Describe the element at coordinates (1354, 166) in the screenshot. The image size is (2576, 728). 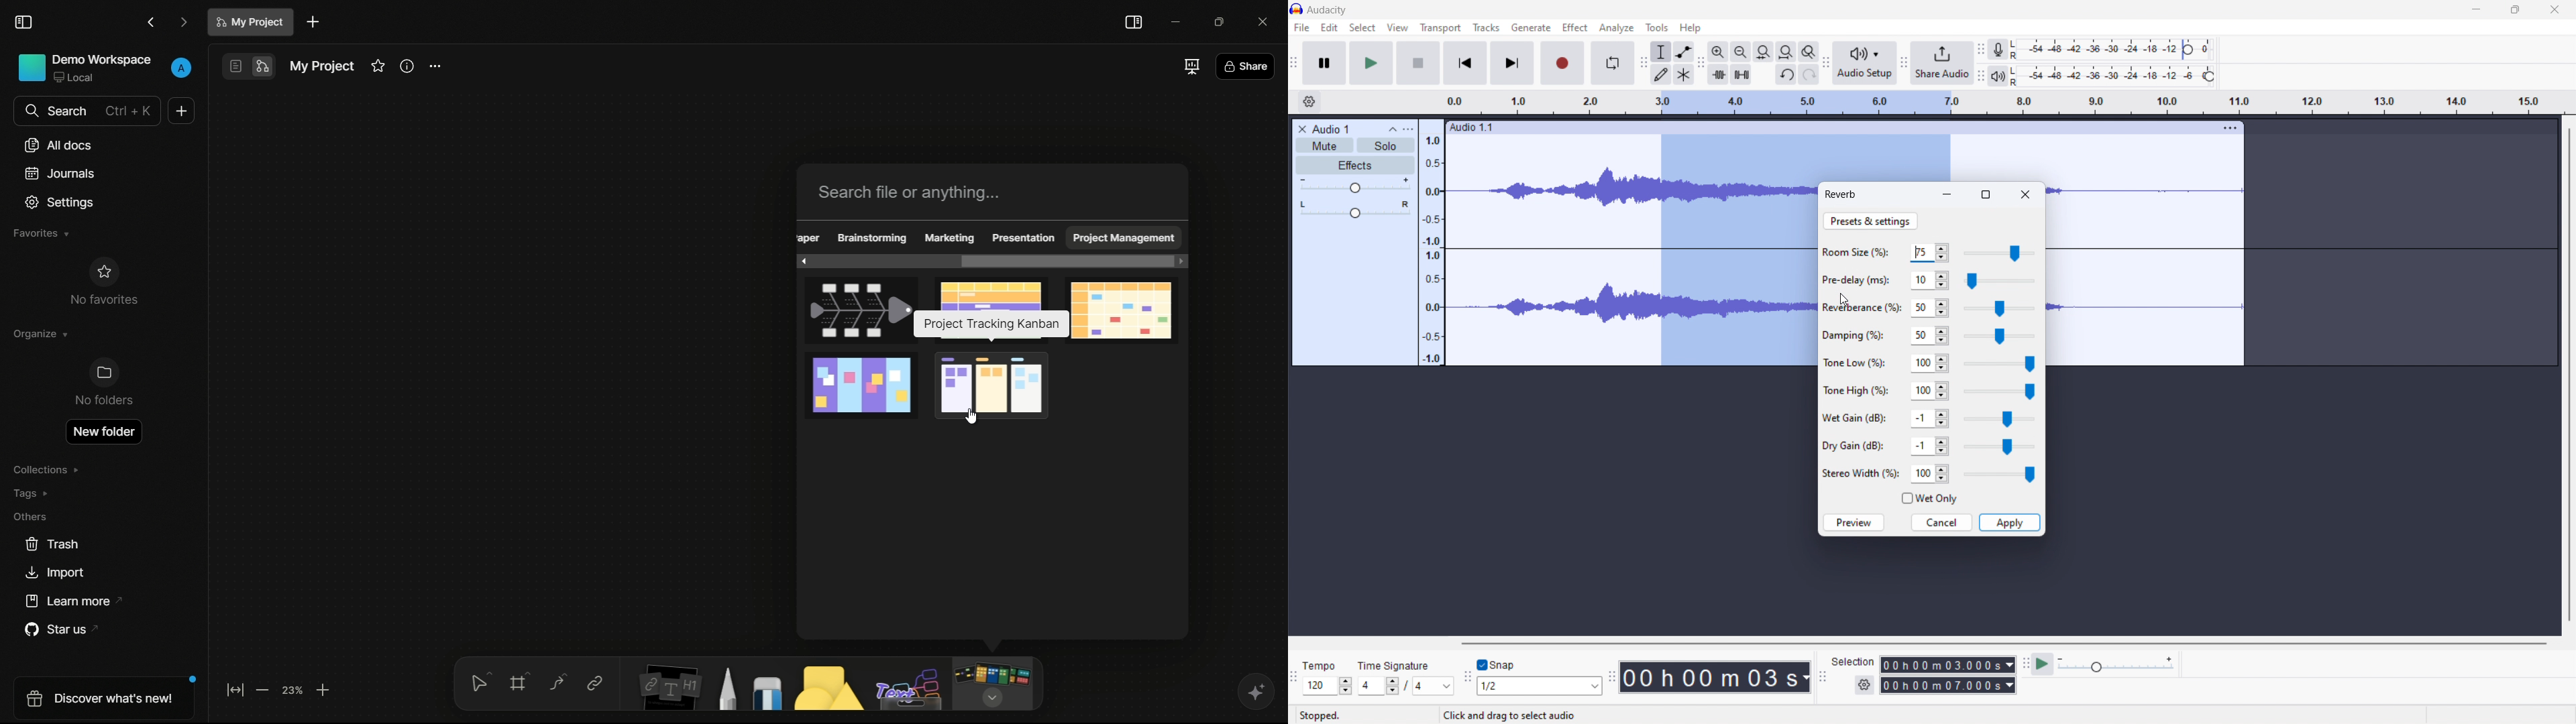
I see `effects` at that location.